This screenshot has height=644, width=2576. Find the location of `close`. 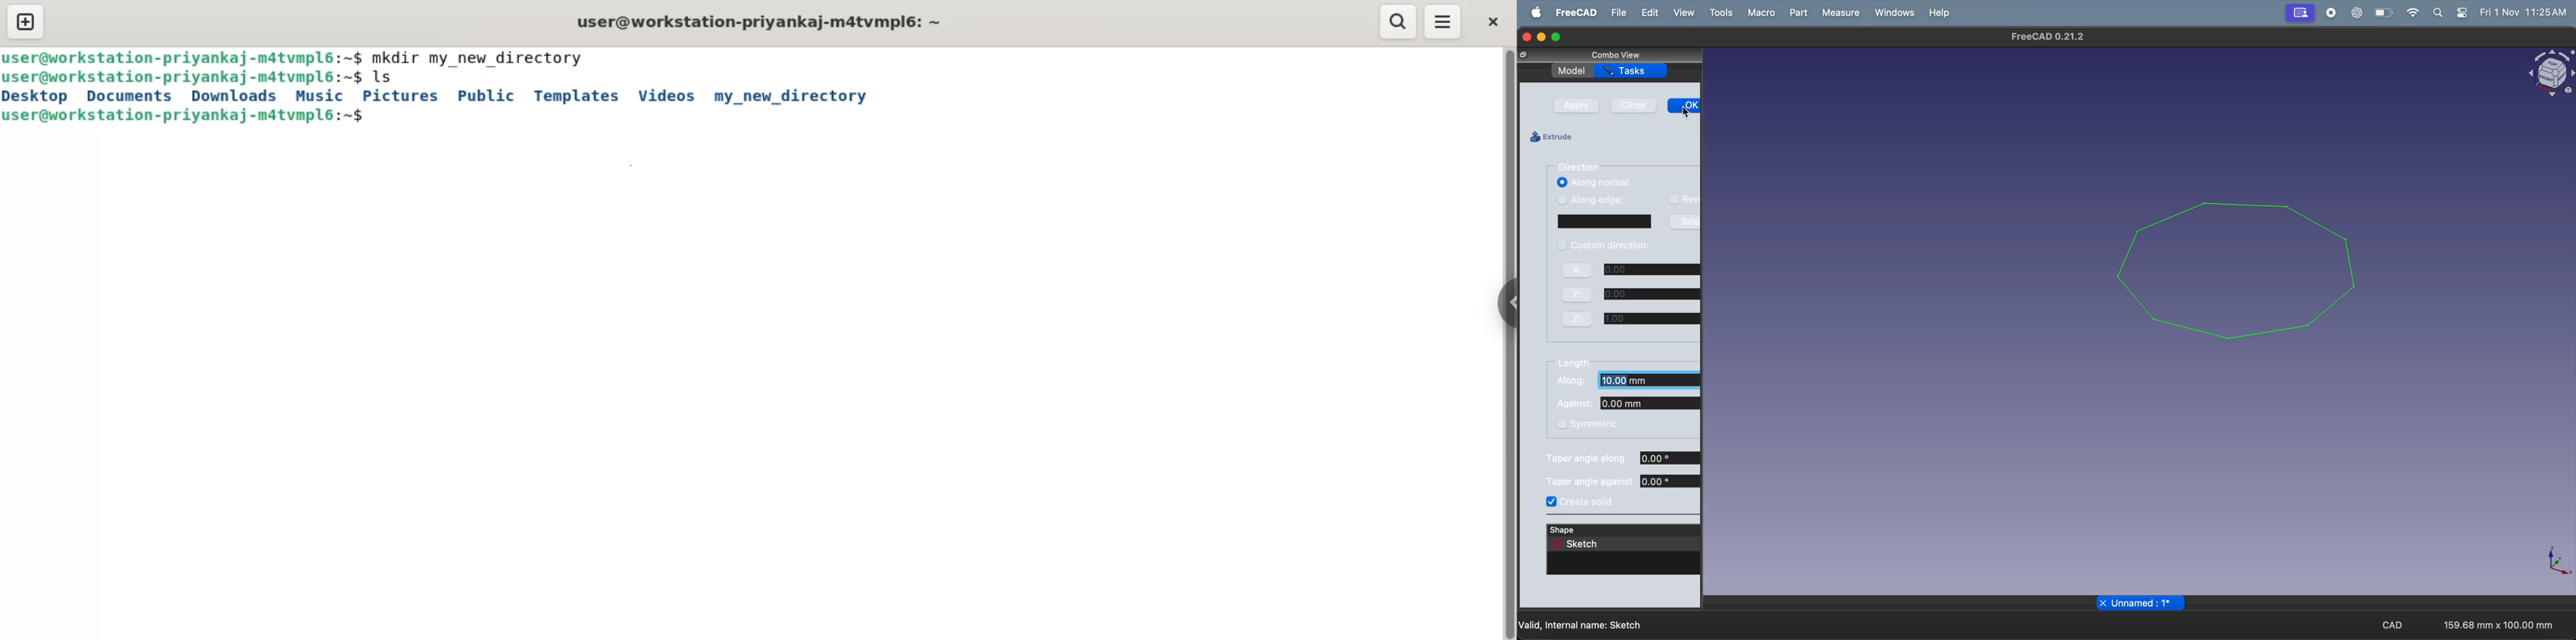

close is located at coordinates (1636, 107).